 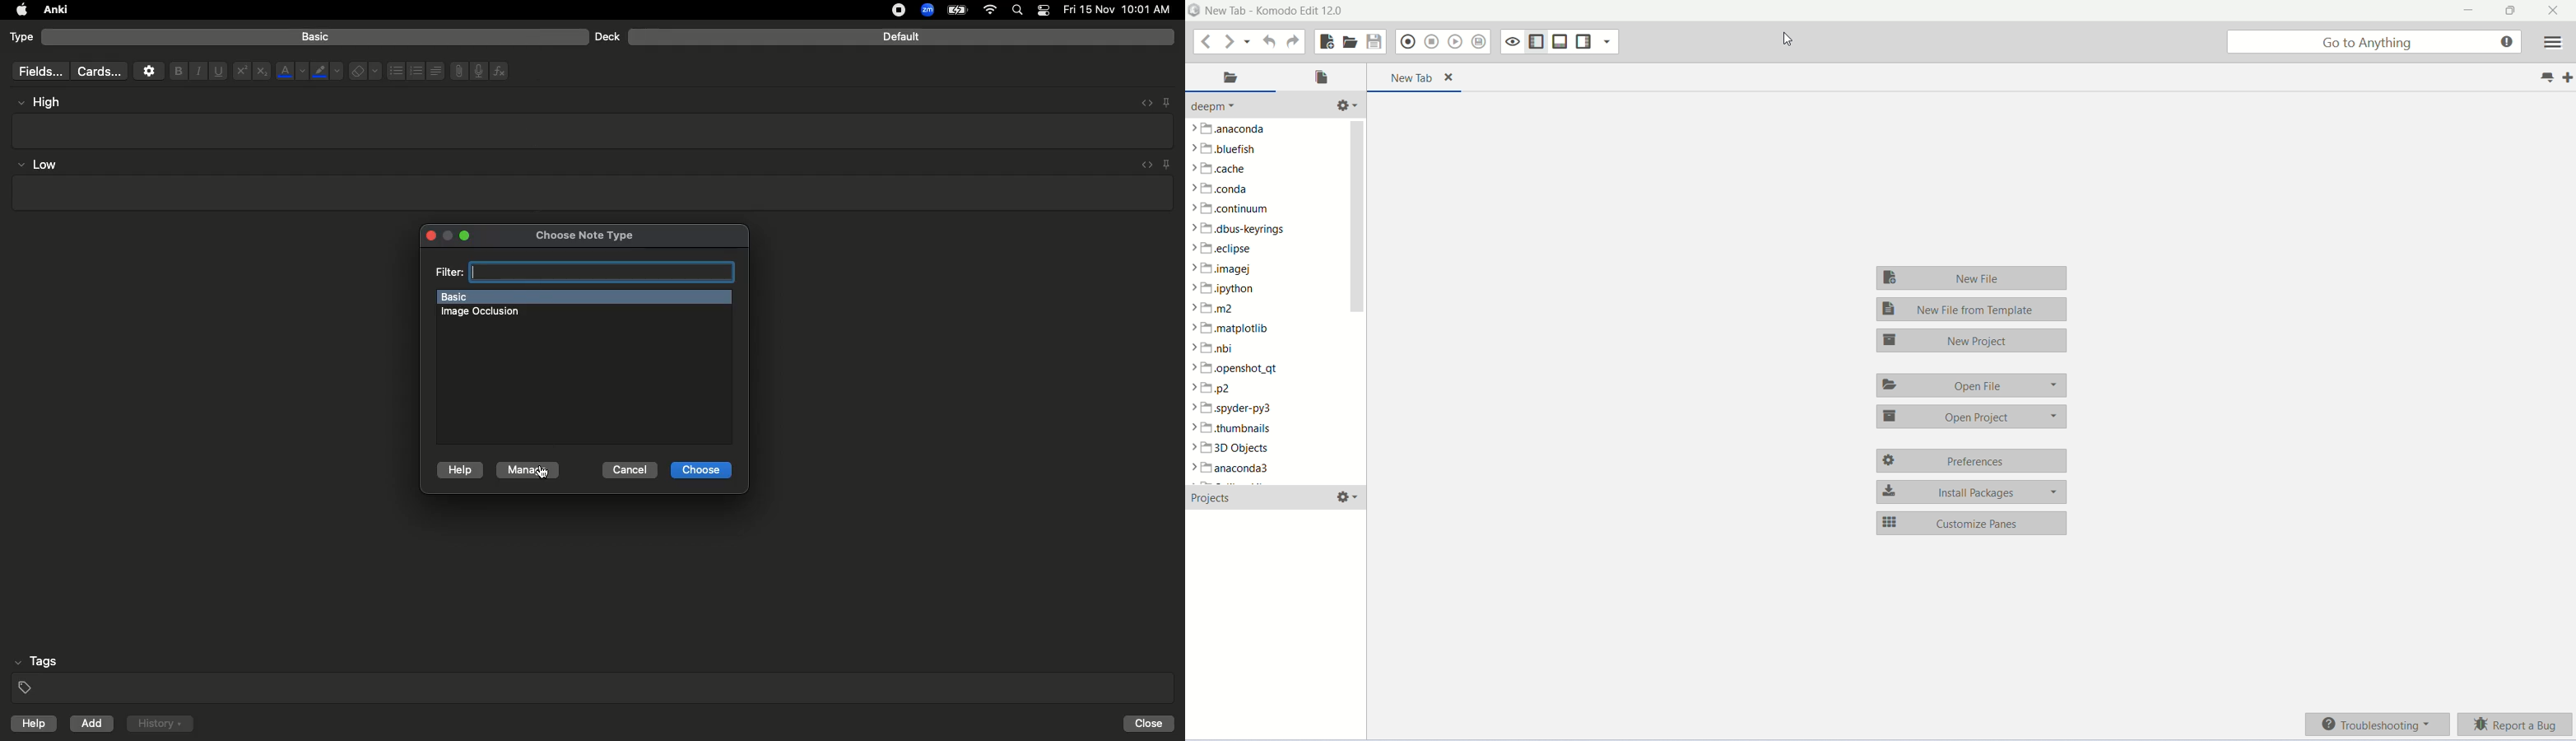 I want to click on go back, so click(x=1206, y=41).